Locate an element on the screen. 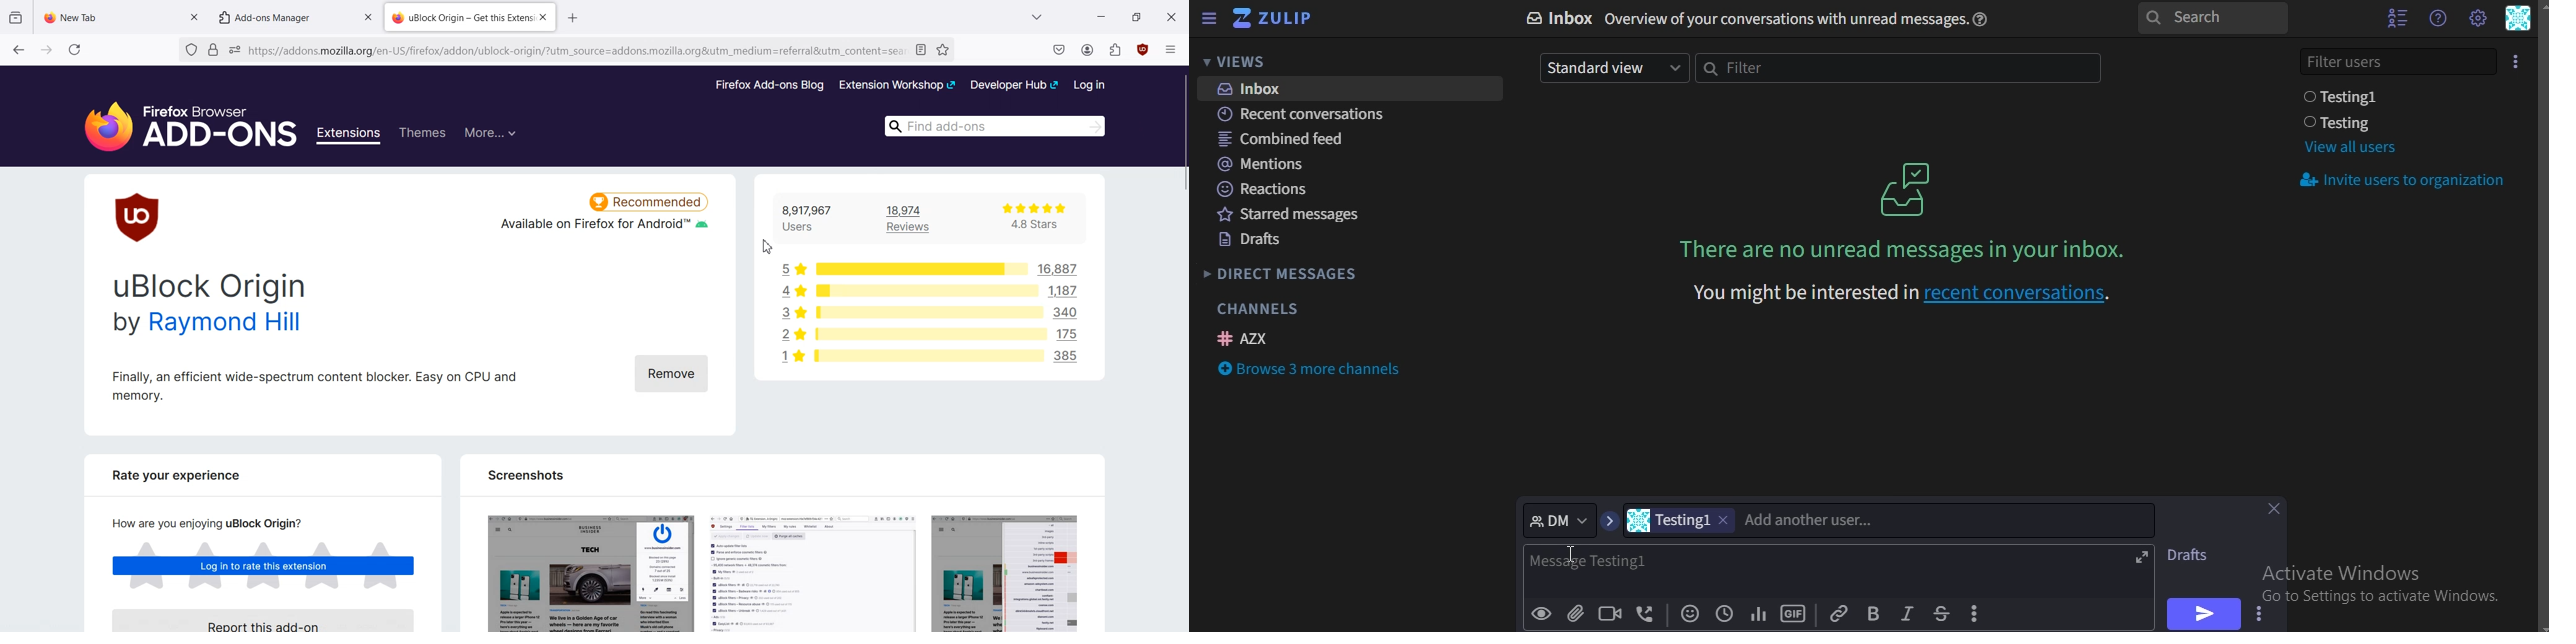 The image size is (2576, 644). standard view is located at coordinates (1611, 67).